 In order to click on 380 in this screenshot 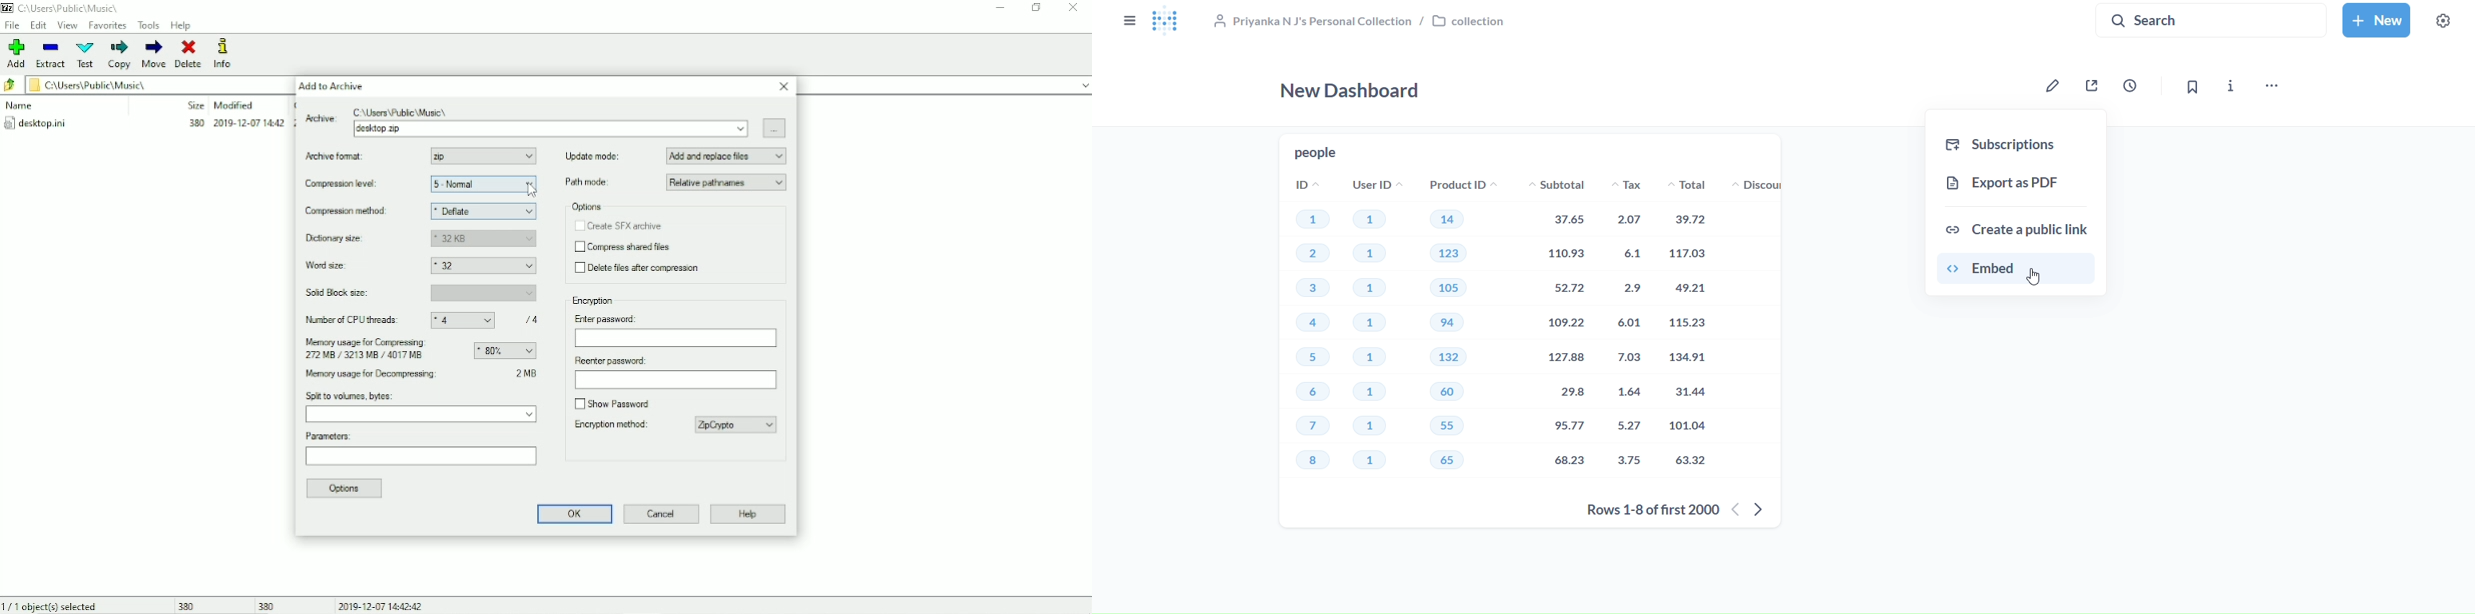, I will do `click(187, 604)`.